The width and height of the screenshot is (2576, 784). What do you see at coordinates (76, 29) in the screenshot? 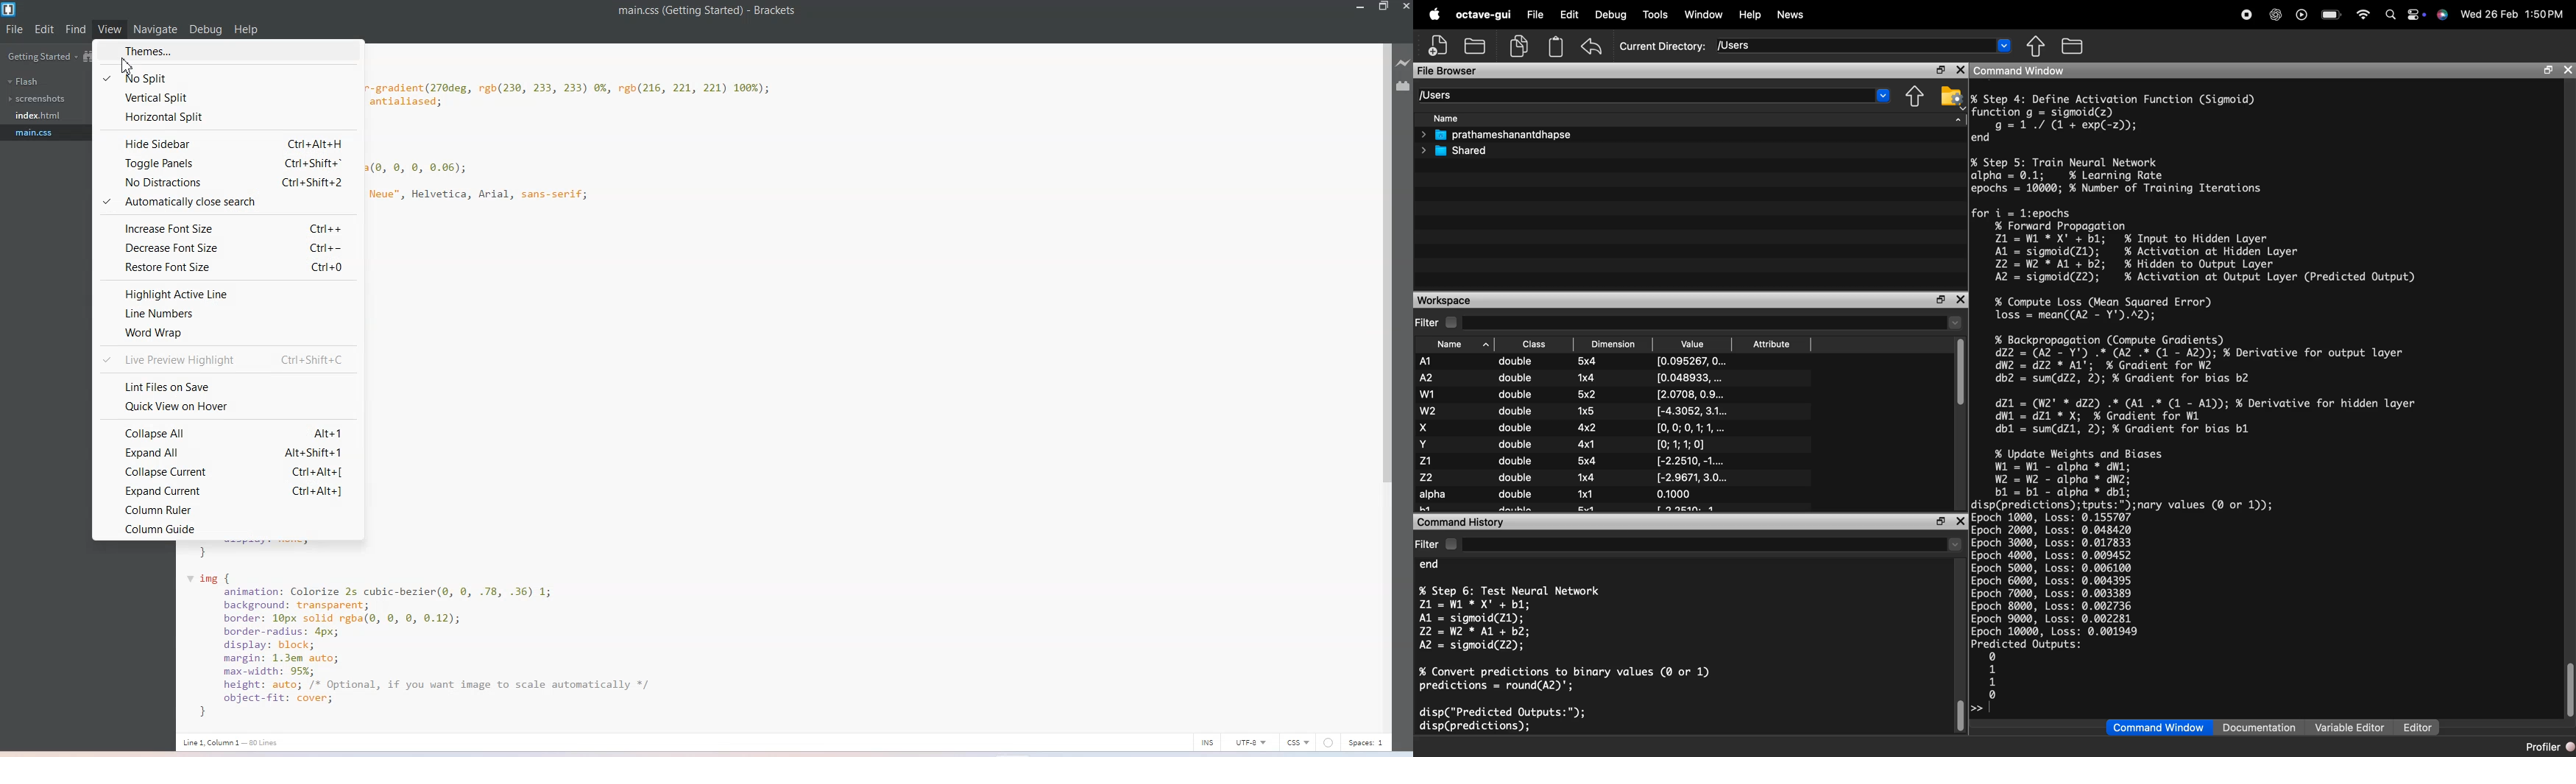
I see `Find` at bounding box center [76, 29].